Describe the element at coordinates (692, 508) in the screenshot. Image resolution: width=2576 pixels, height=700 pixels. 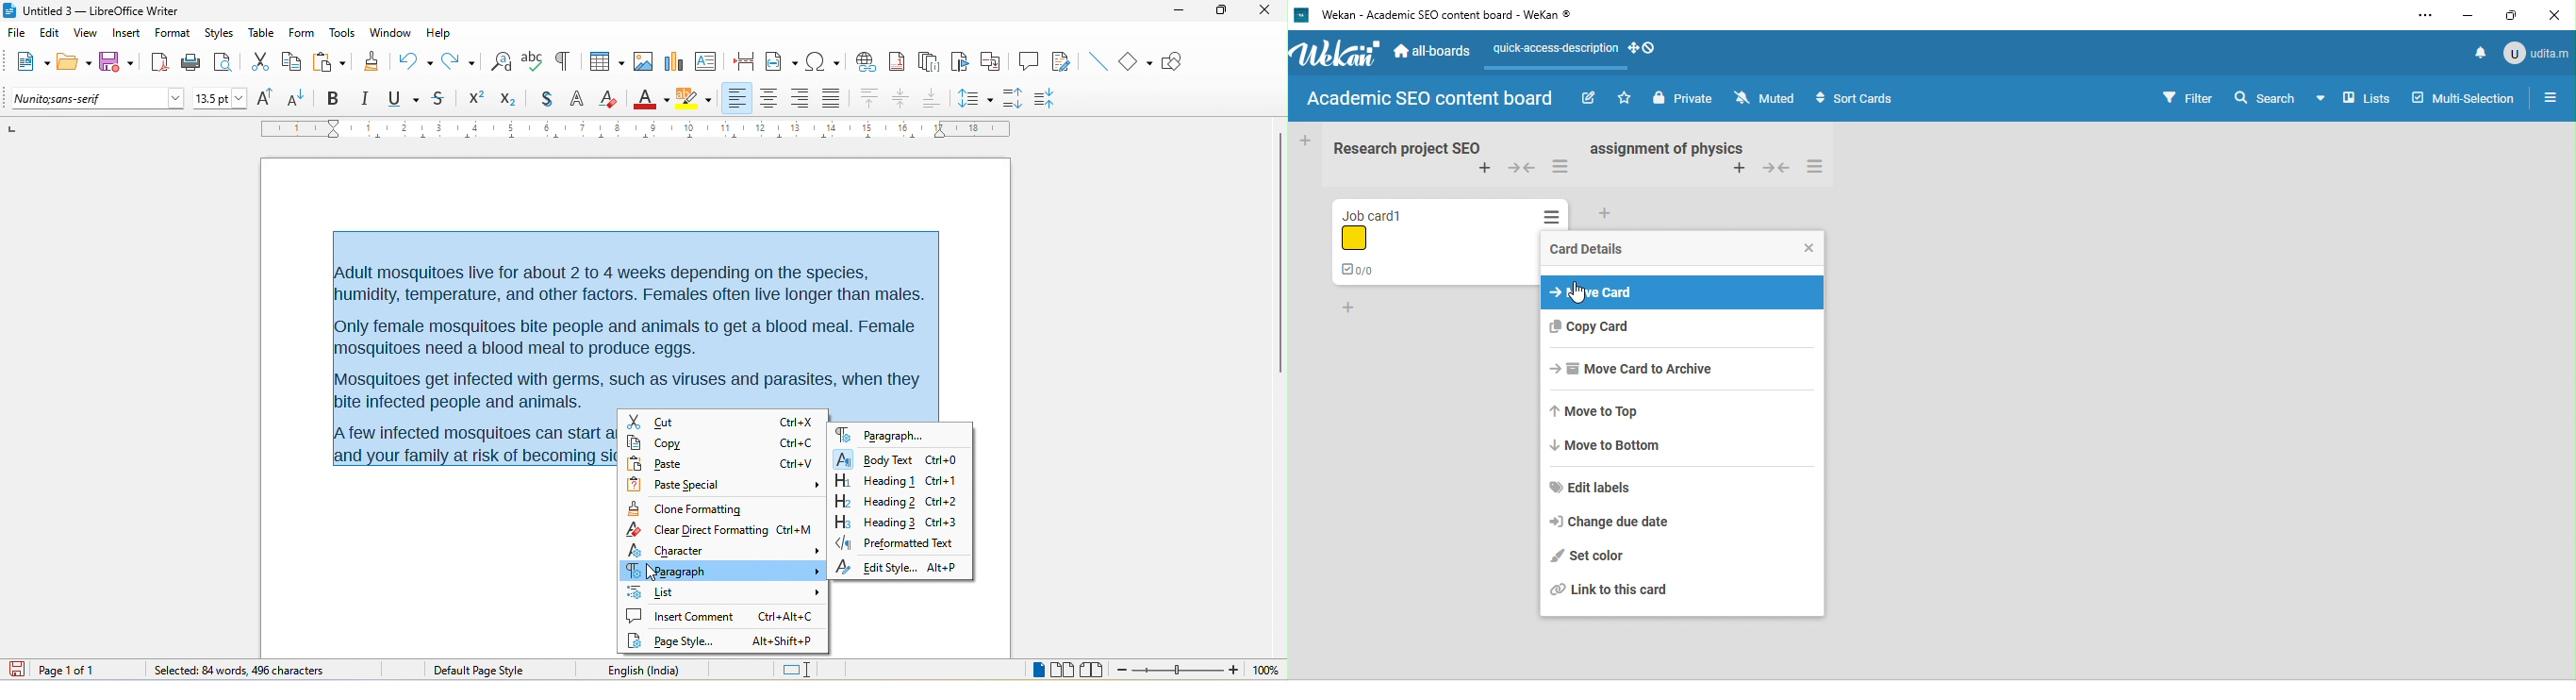
I see `clone formatting` at that location.